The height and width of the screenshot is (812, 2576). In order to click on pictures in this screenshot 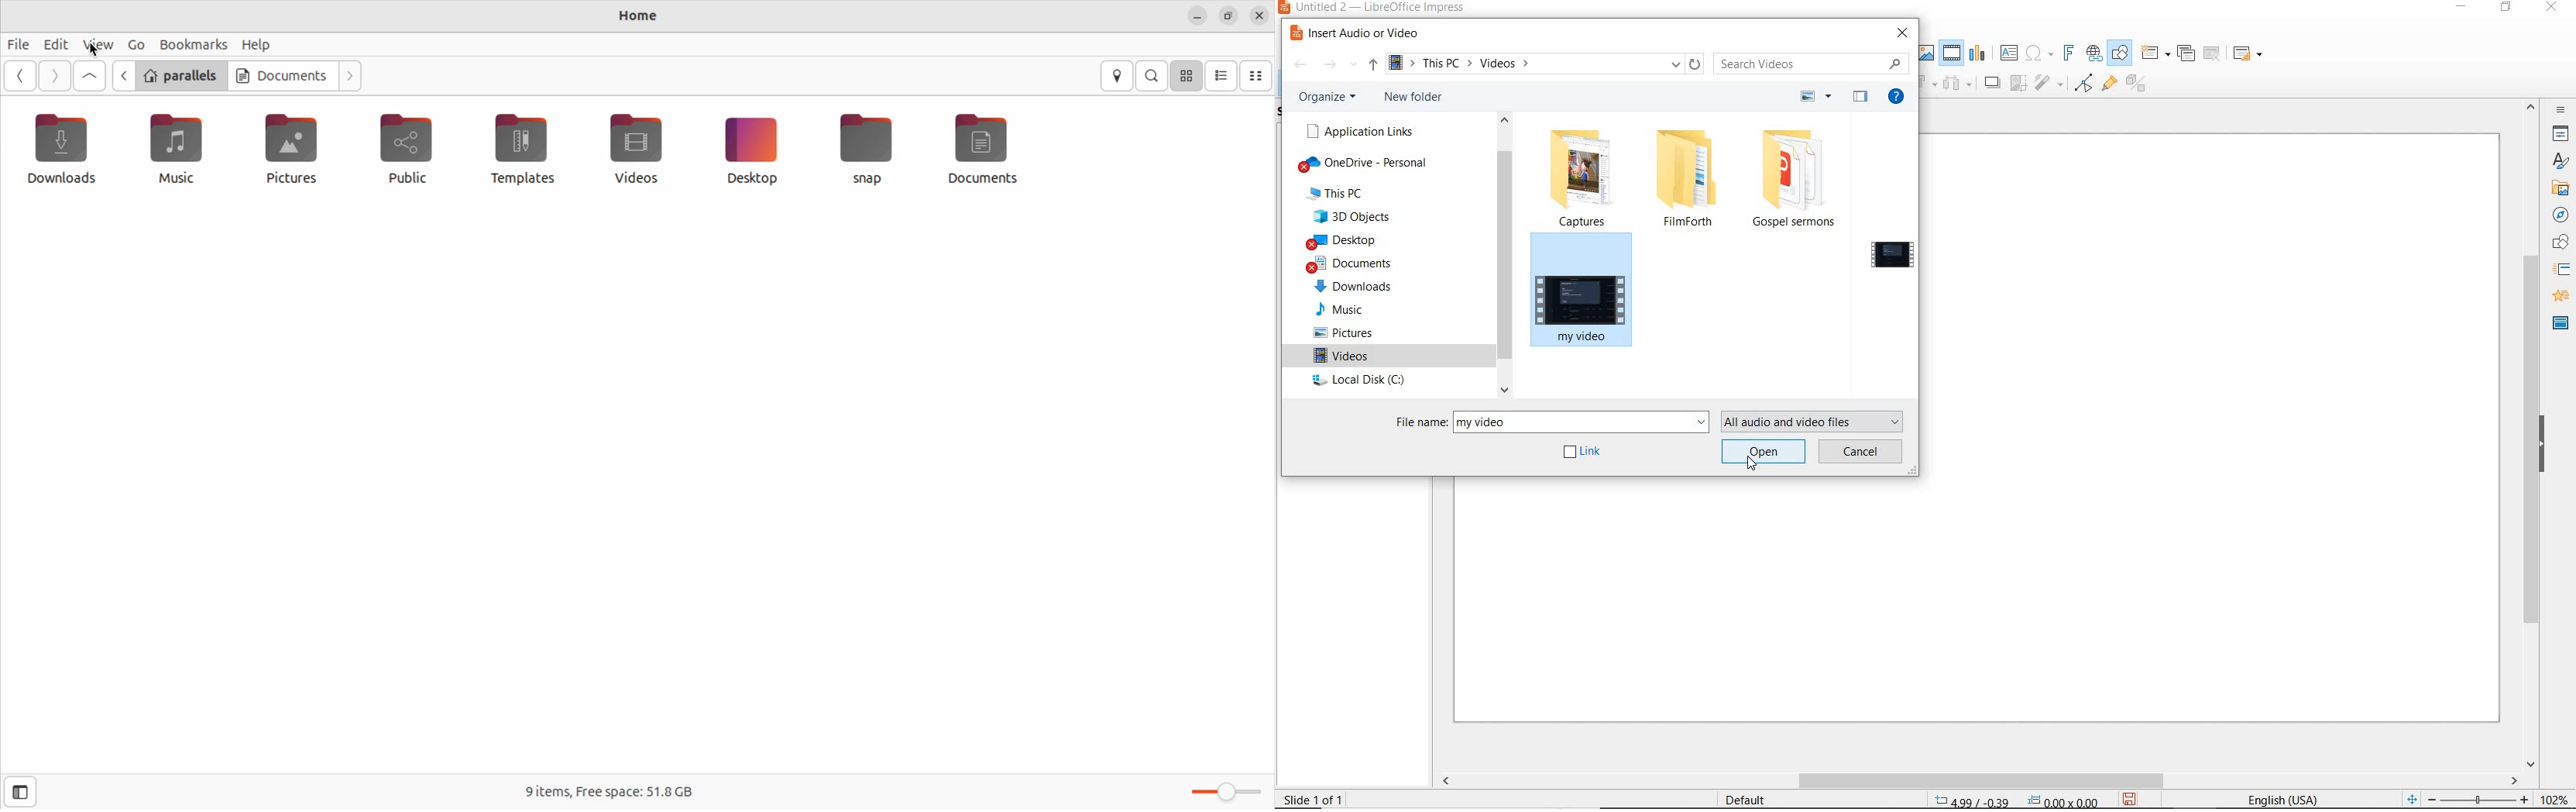, I will do `click(1342, 333)`.